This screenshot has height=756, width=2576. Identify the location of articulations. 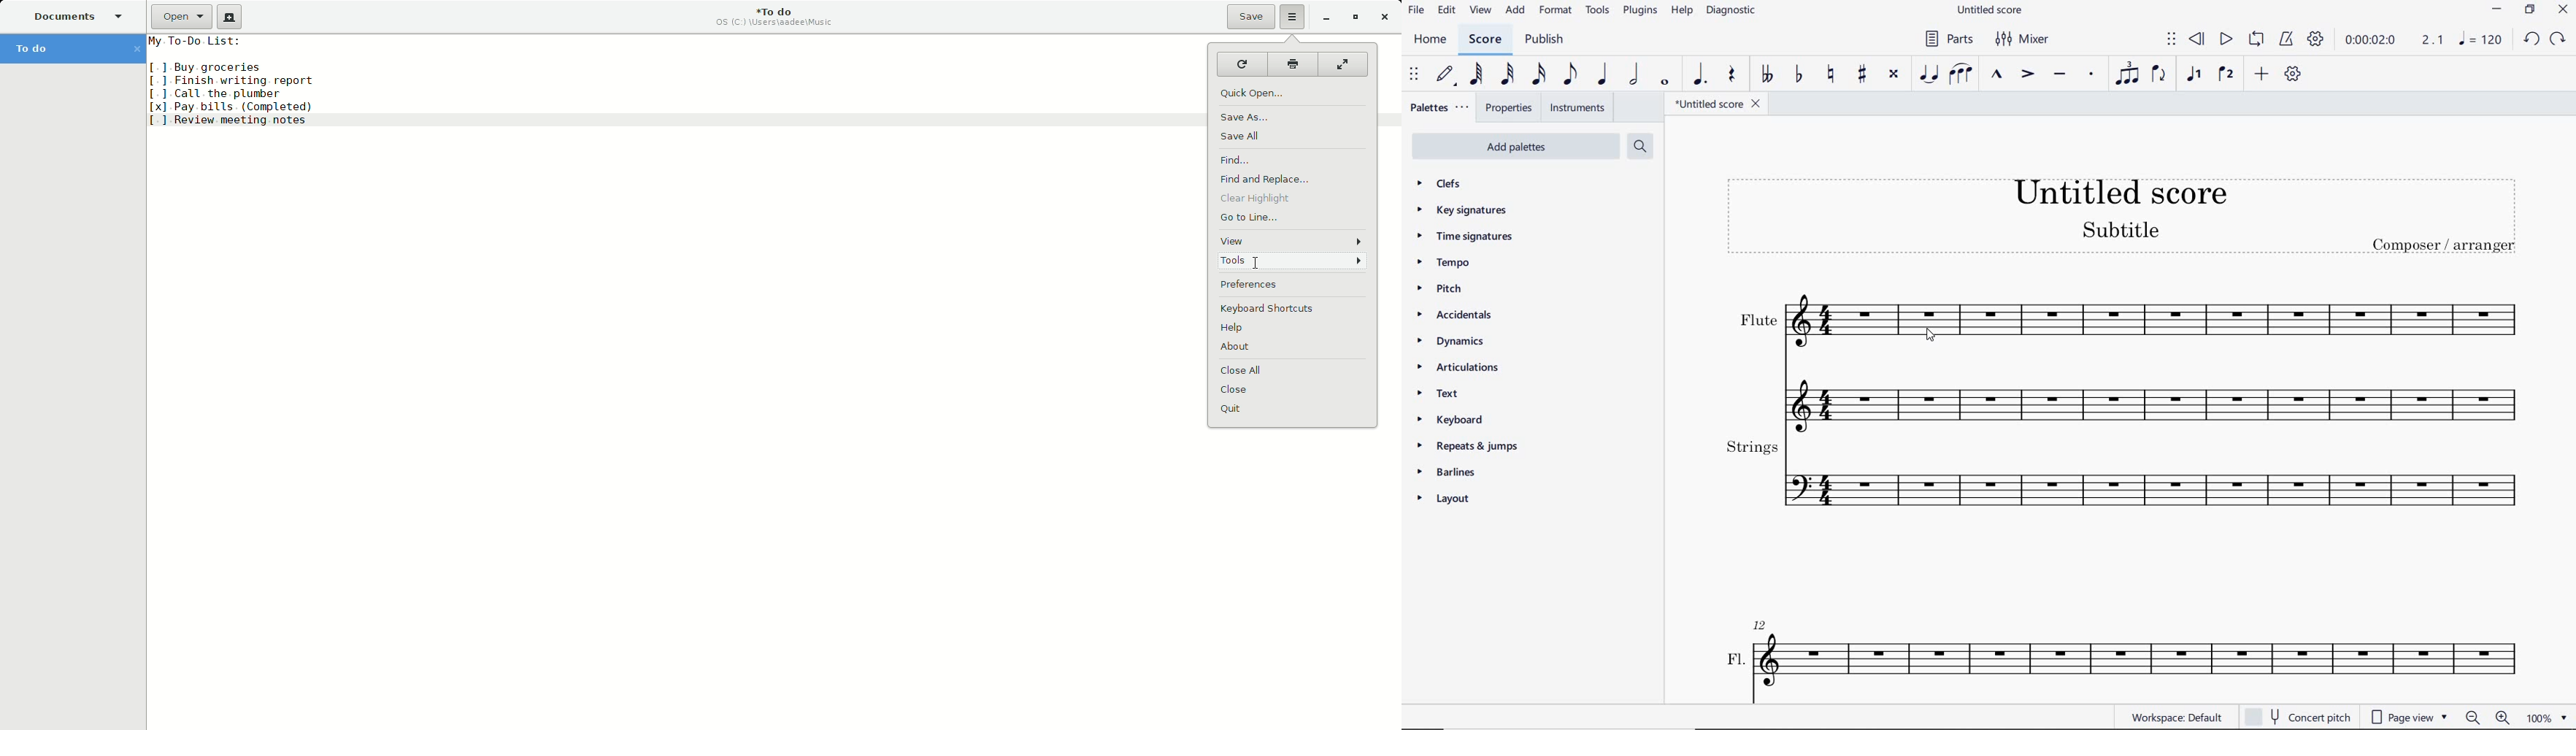
(1460, 368).